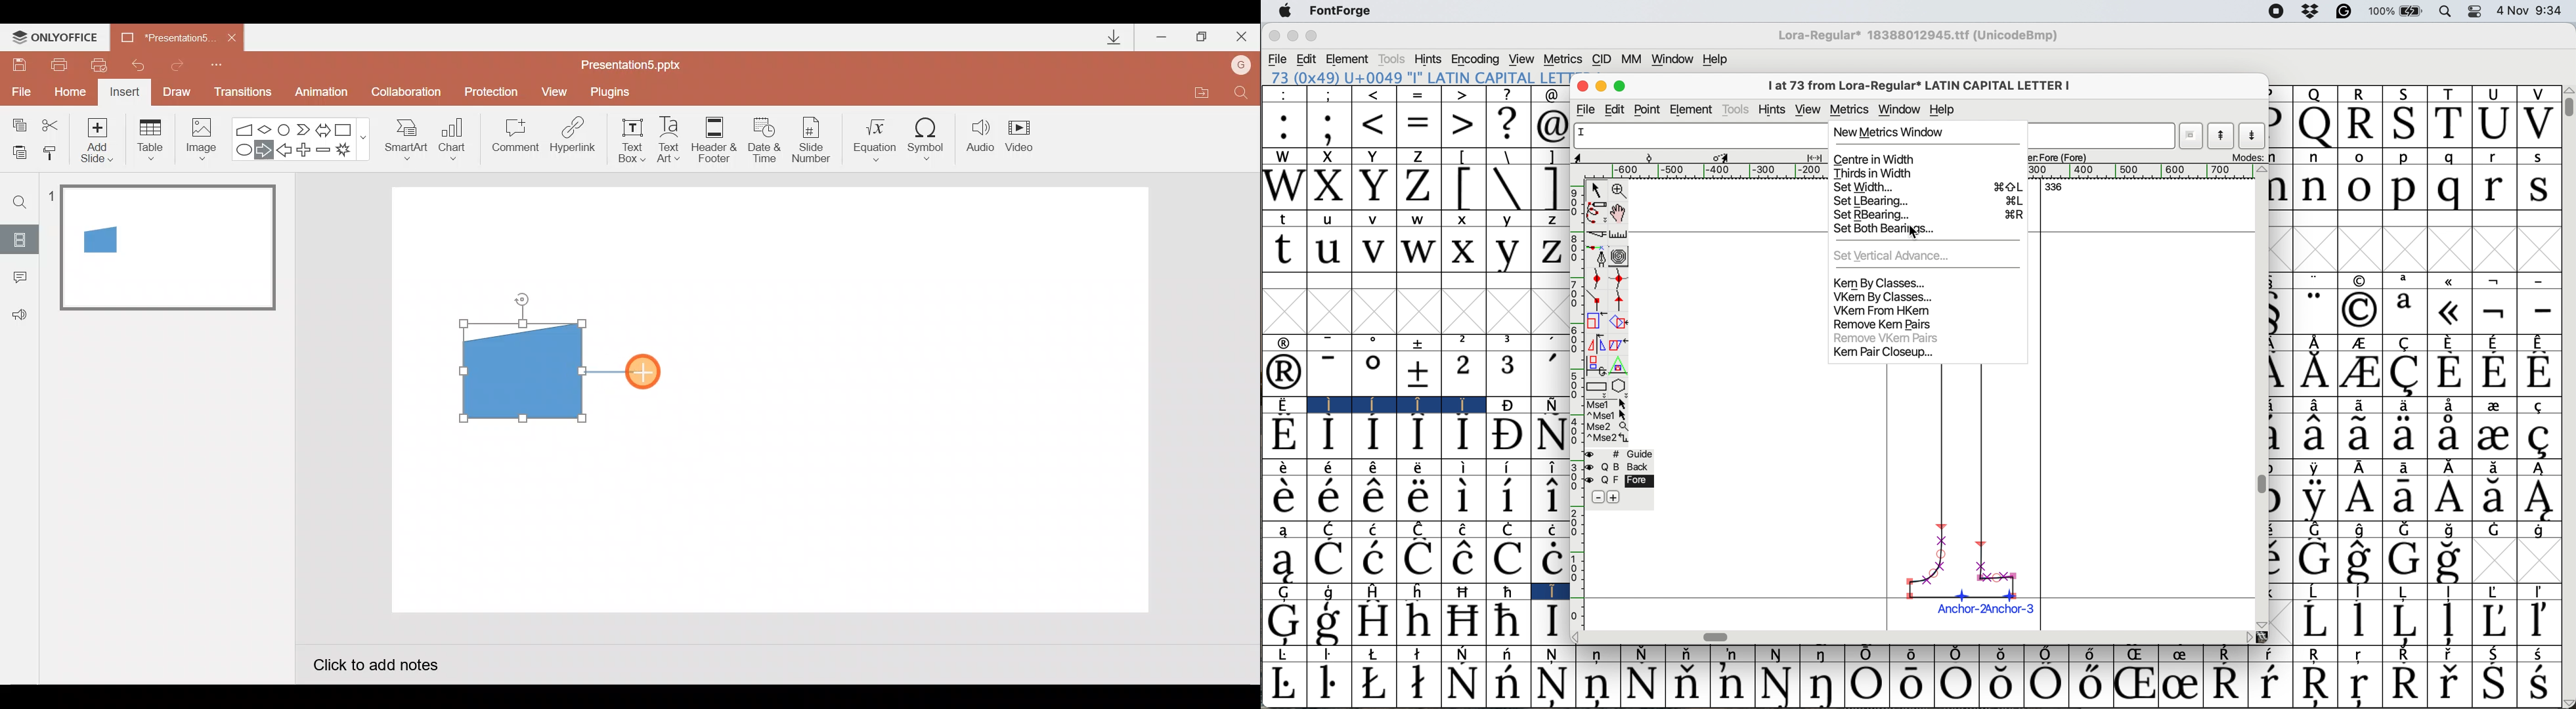 This screenshot has width=2576, height=728. I want to click on Symbol, so click(1373, 559).